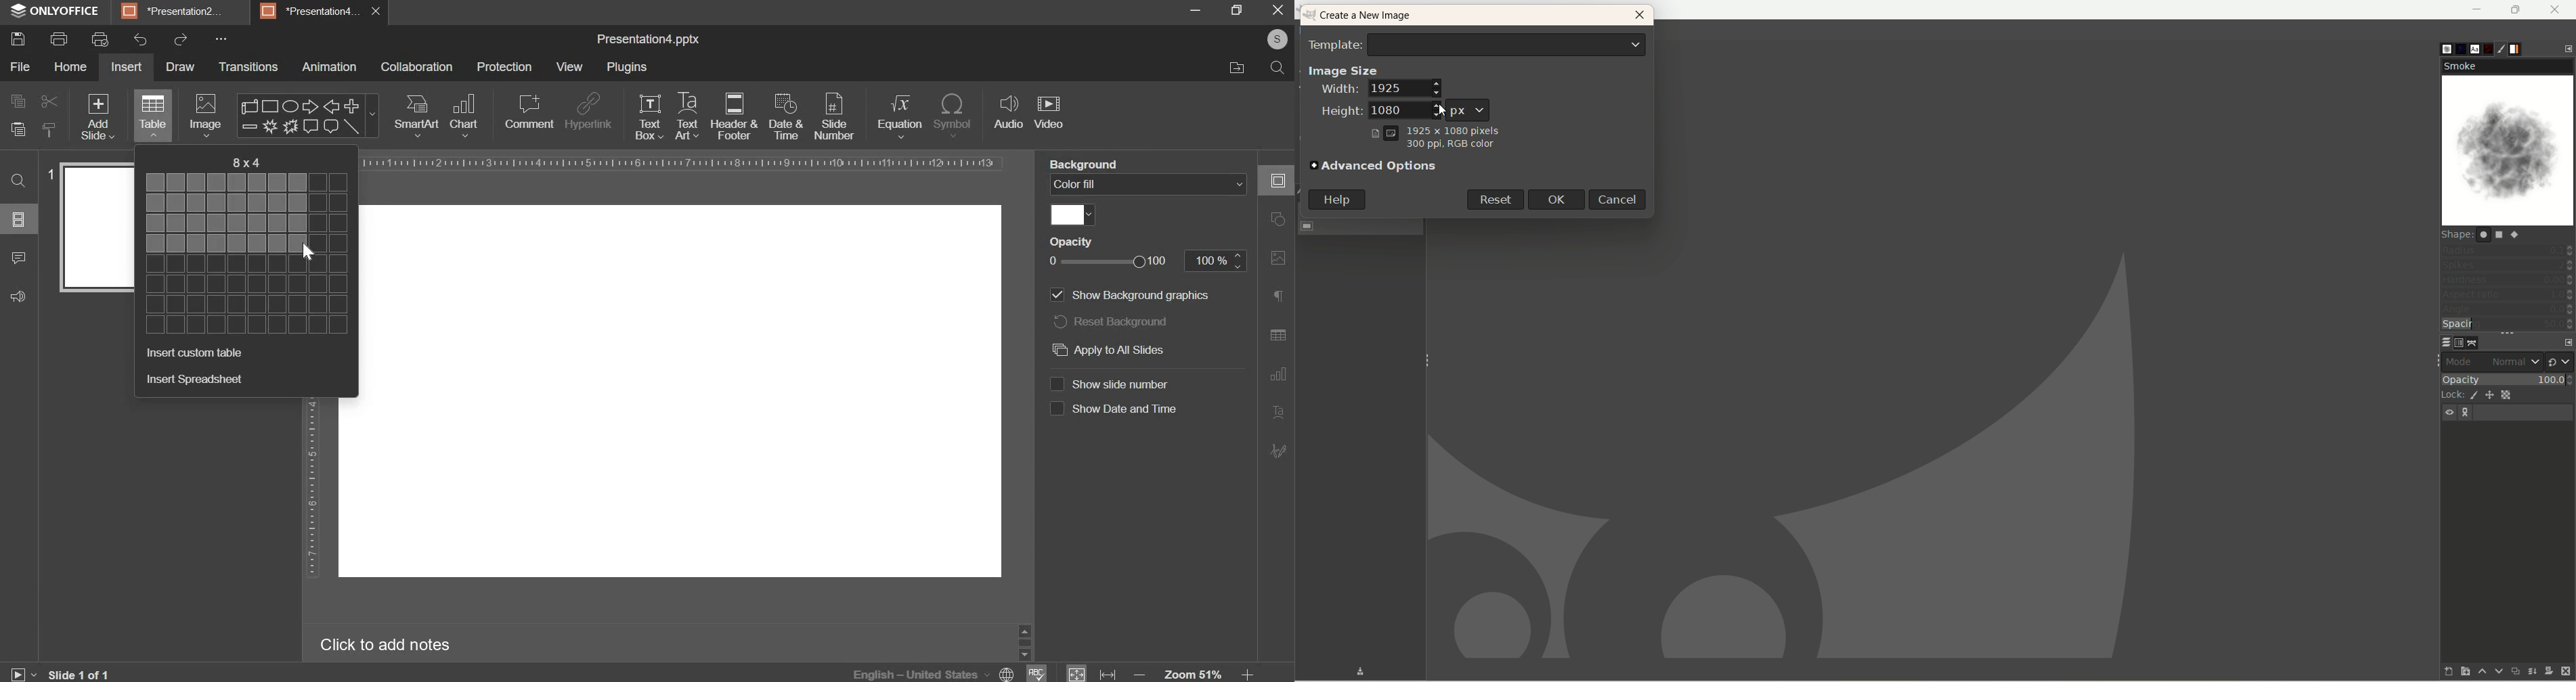 Image resolution: width=2576 pixels, height=700 pixels. Describe the element at coordinates (309, 9) in the screenshot. I see `presentation4` at that location.